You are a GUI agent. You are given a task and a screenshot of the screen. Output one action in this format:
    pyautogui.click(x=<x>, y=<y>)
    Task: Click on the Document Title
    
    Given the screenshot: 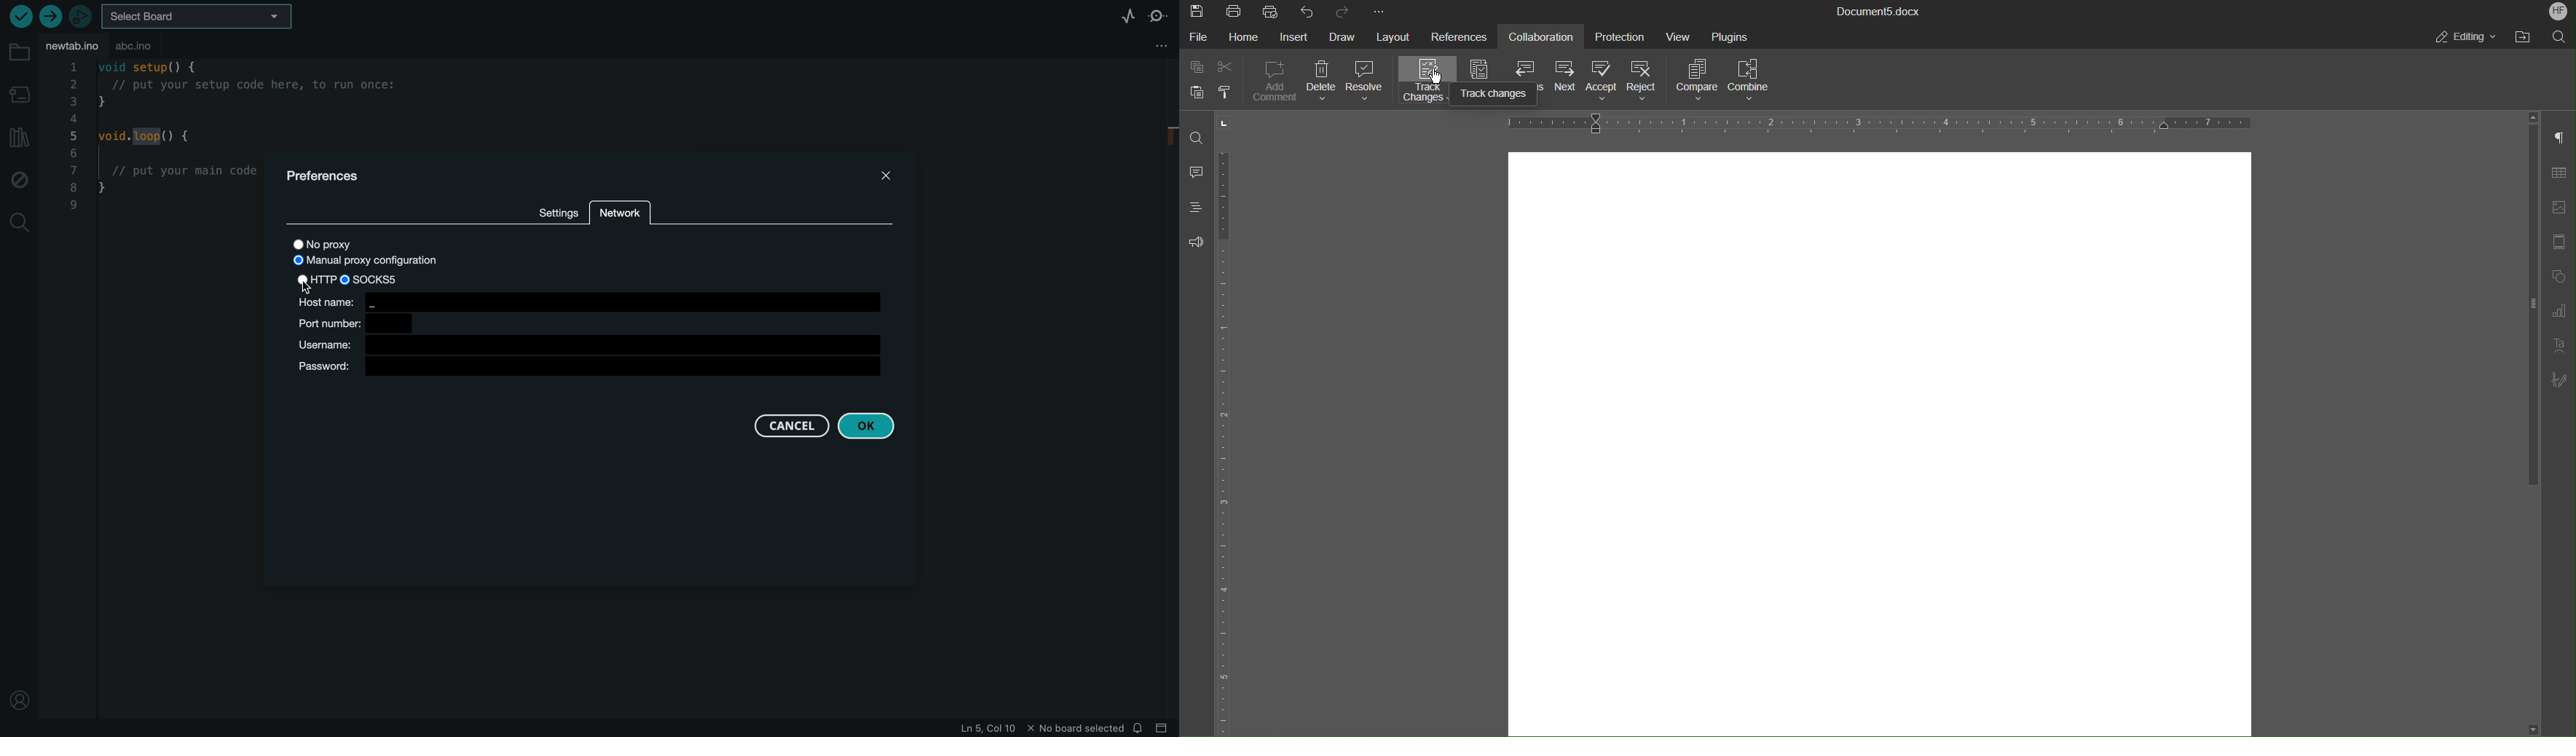 What is the action you would take?
    pyautogui.click(x=1877, y=12)
    